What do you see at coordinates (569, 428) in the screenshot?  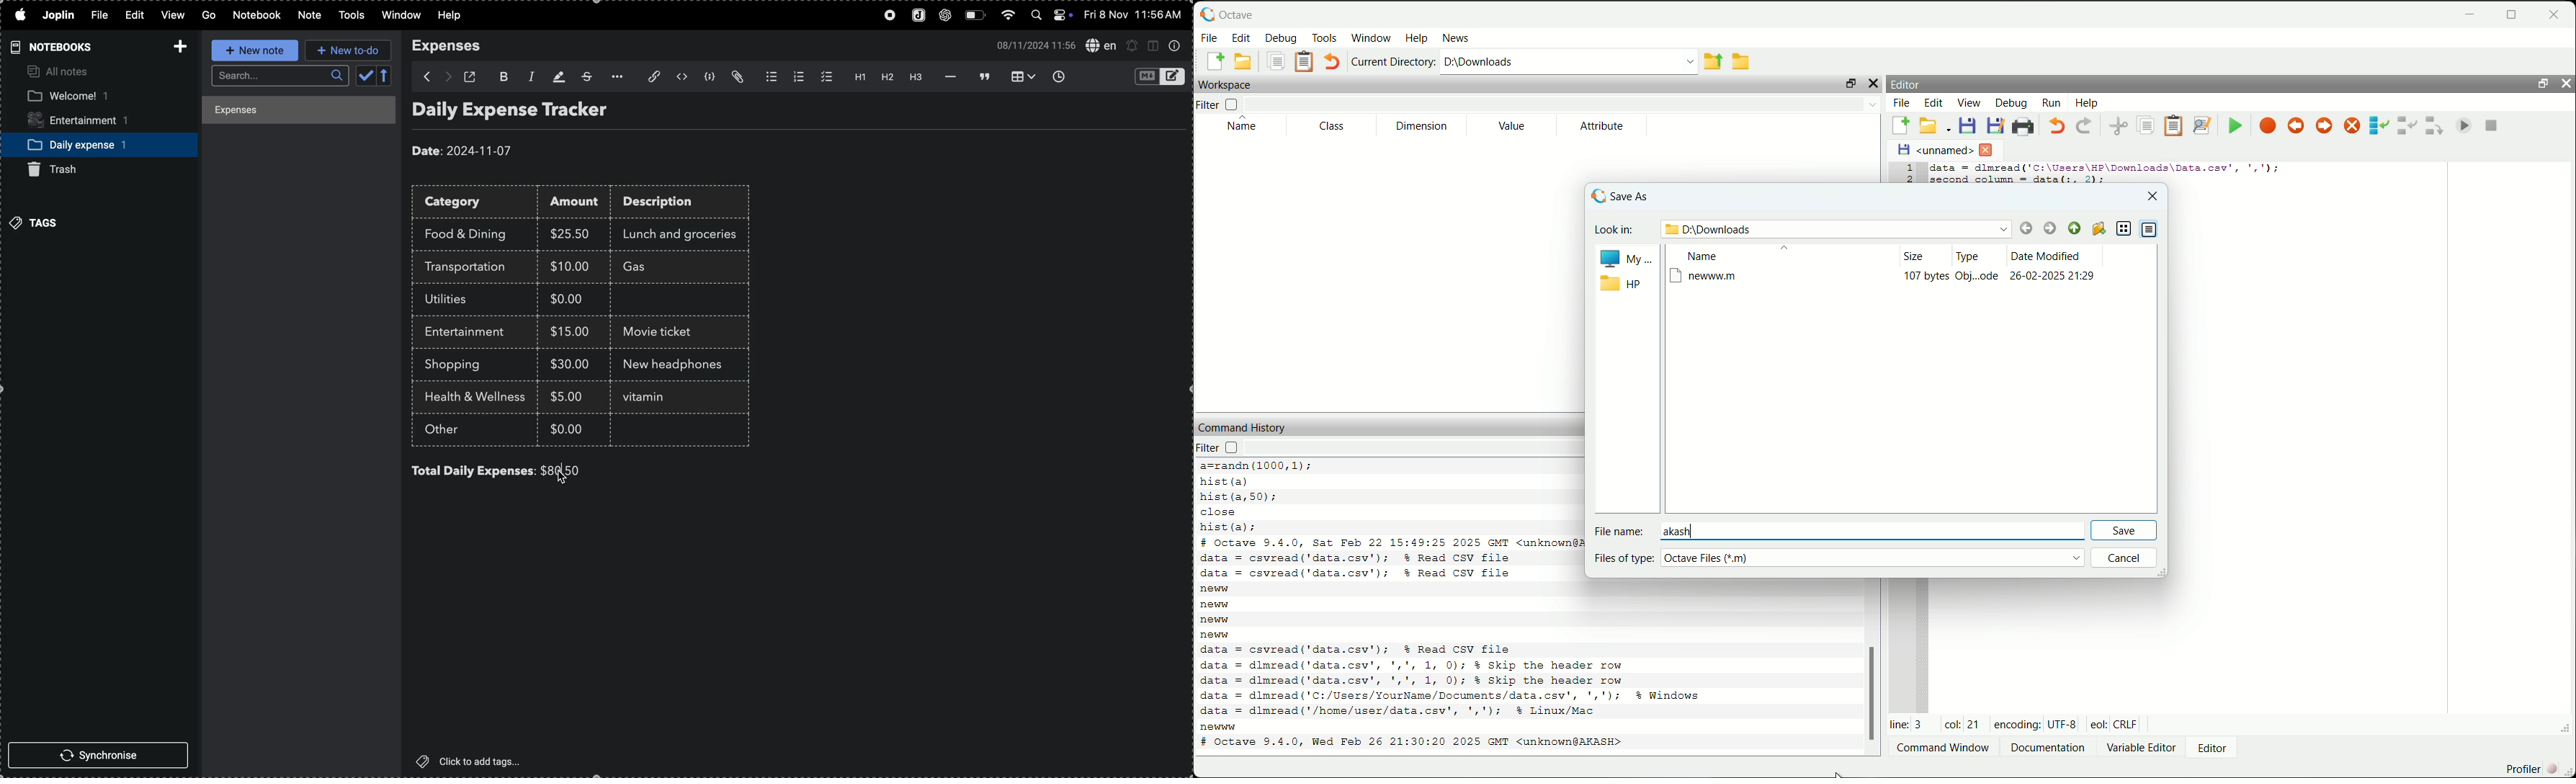 I see `$0.00` at bounding box center [569, 428].